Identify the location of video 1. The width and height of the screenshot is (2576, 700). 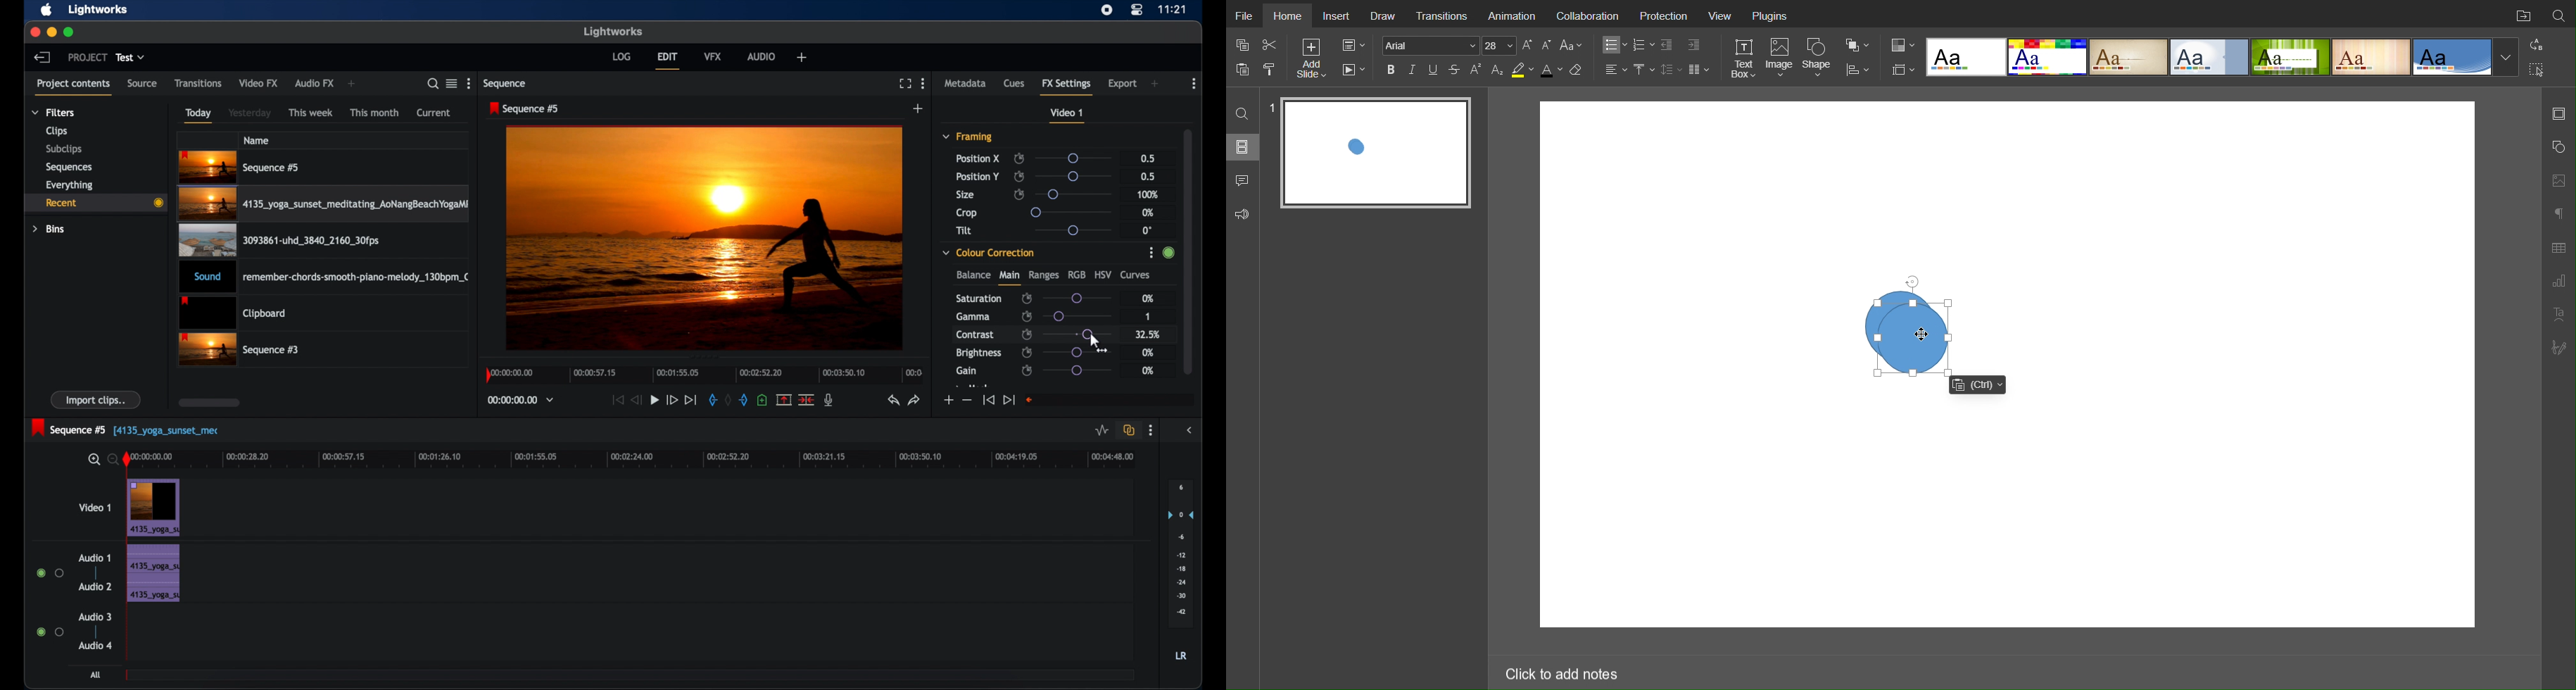
(1067, 116).